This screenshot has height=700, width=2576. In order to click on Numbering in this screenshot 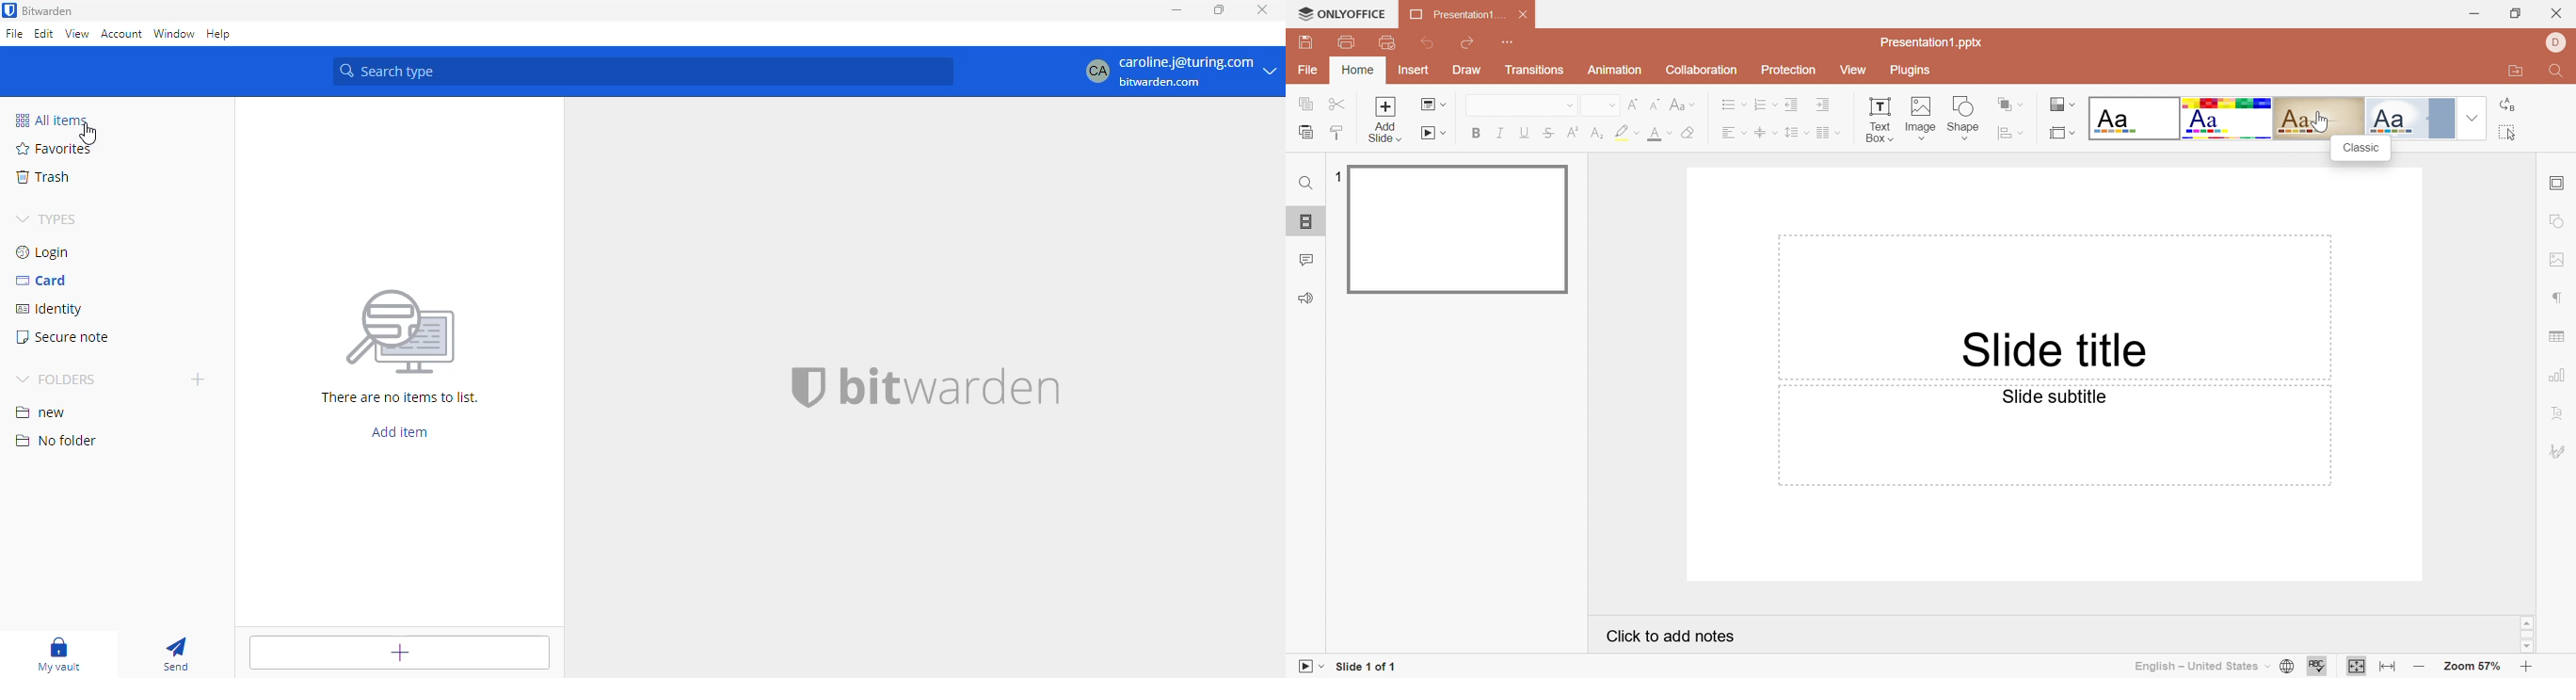, I will do `click(1758, 106)`.